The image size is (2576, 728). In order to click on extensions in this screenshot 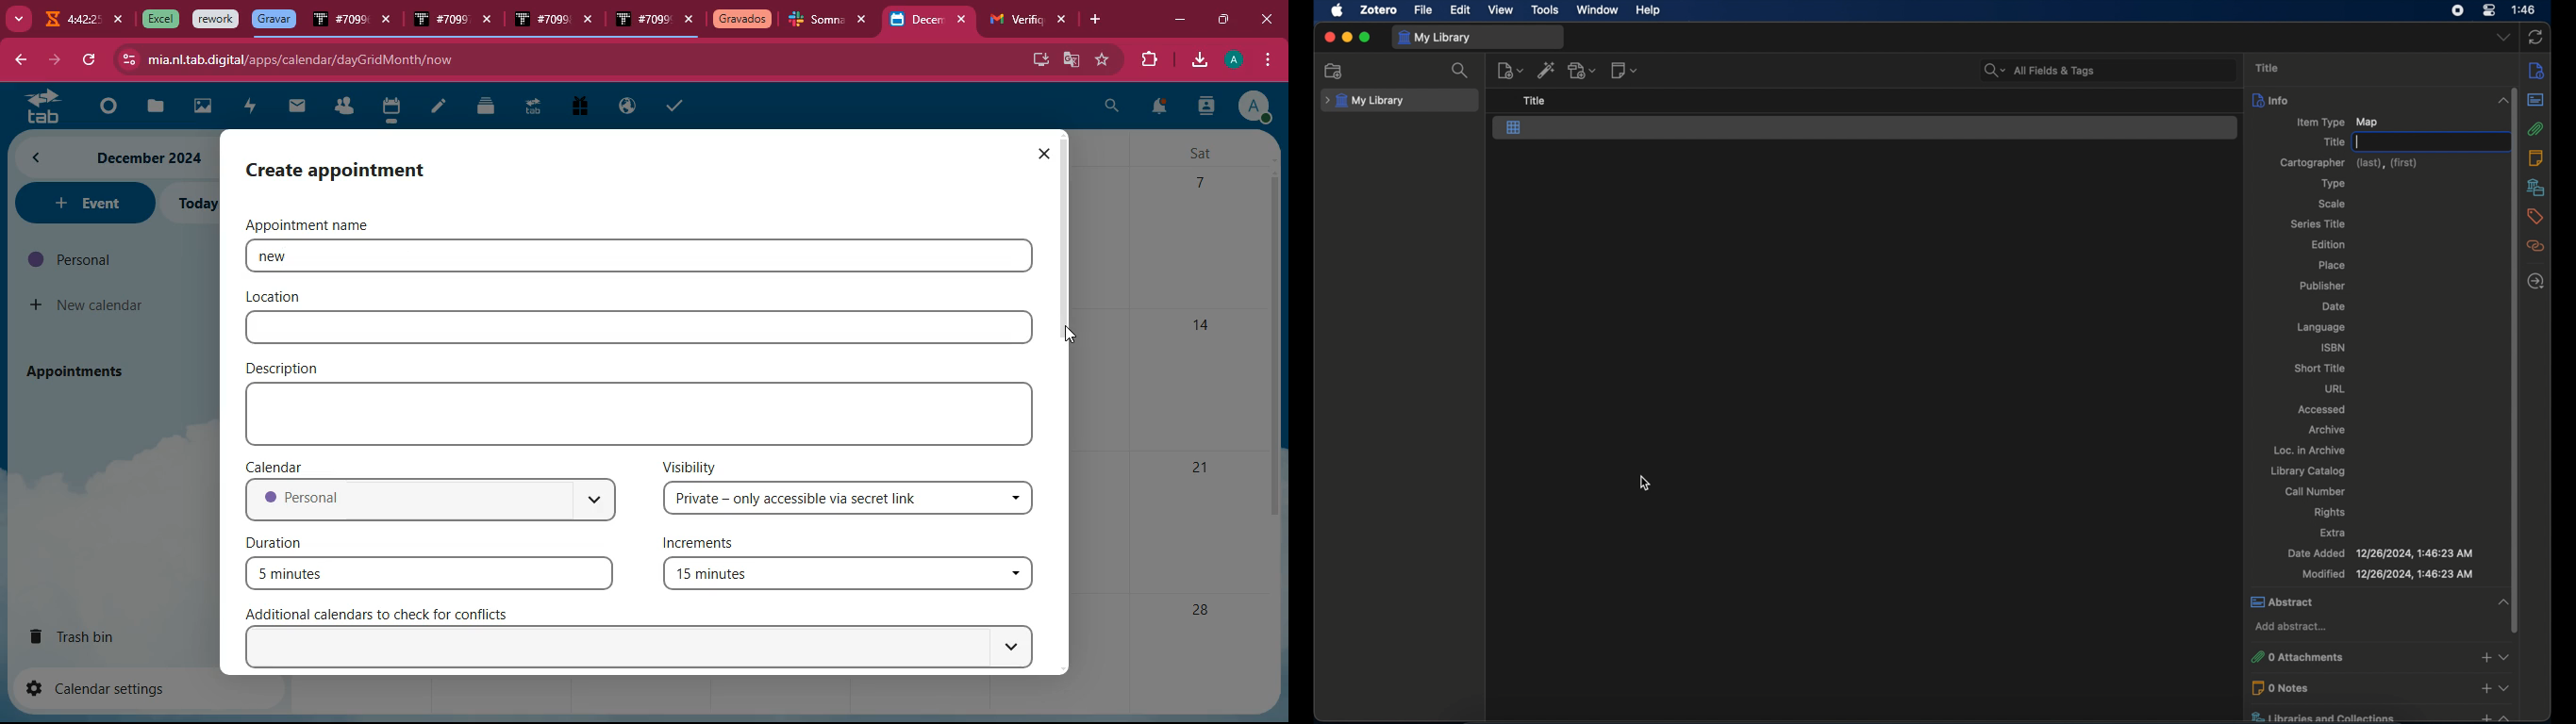, I will do `click(1146, 60)`.